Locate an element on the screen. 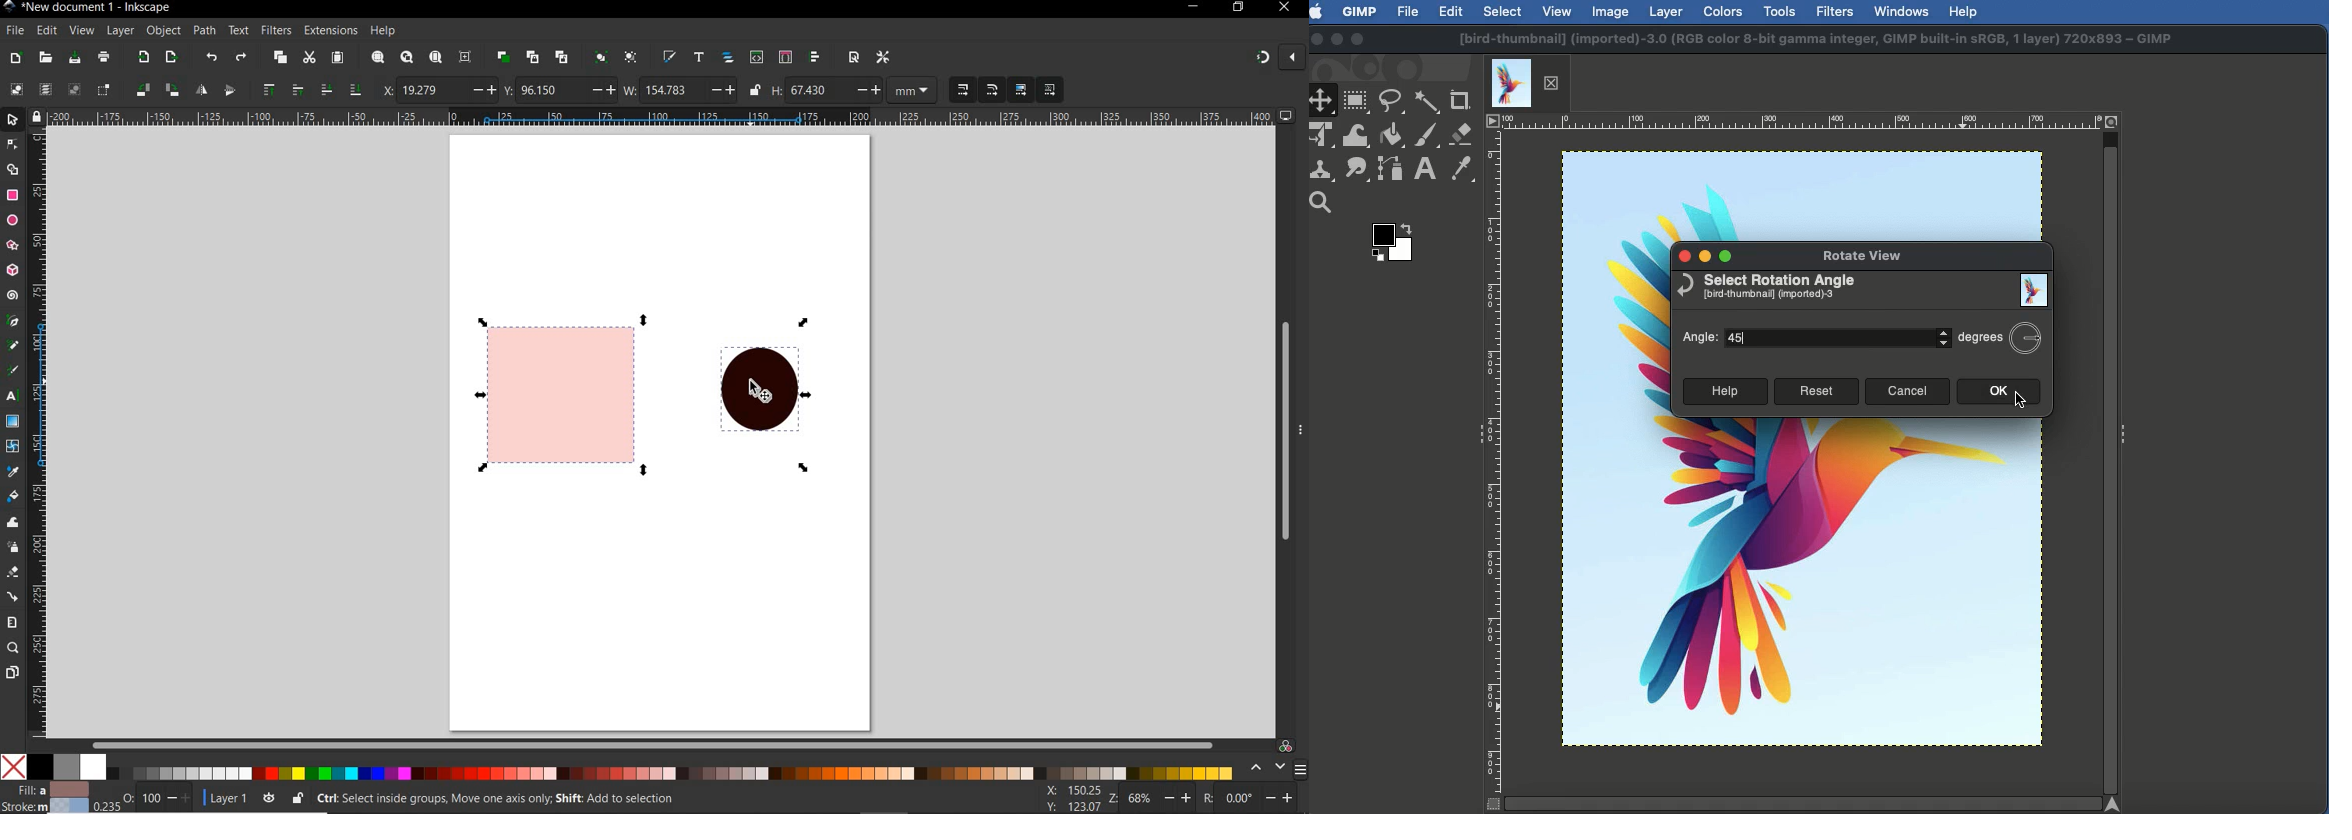 The image size is (2352, 840). Show sidebar menu is located at coordinates (1476, 436).